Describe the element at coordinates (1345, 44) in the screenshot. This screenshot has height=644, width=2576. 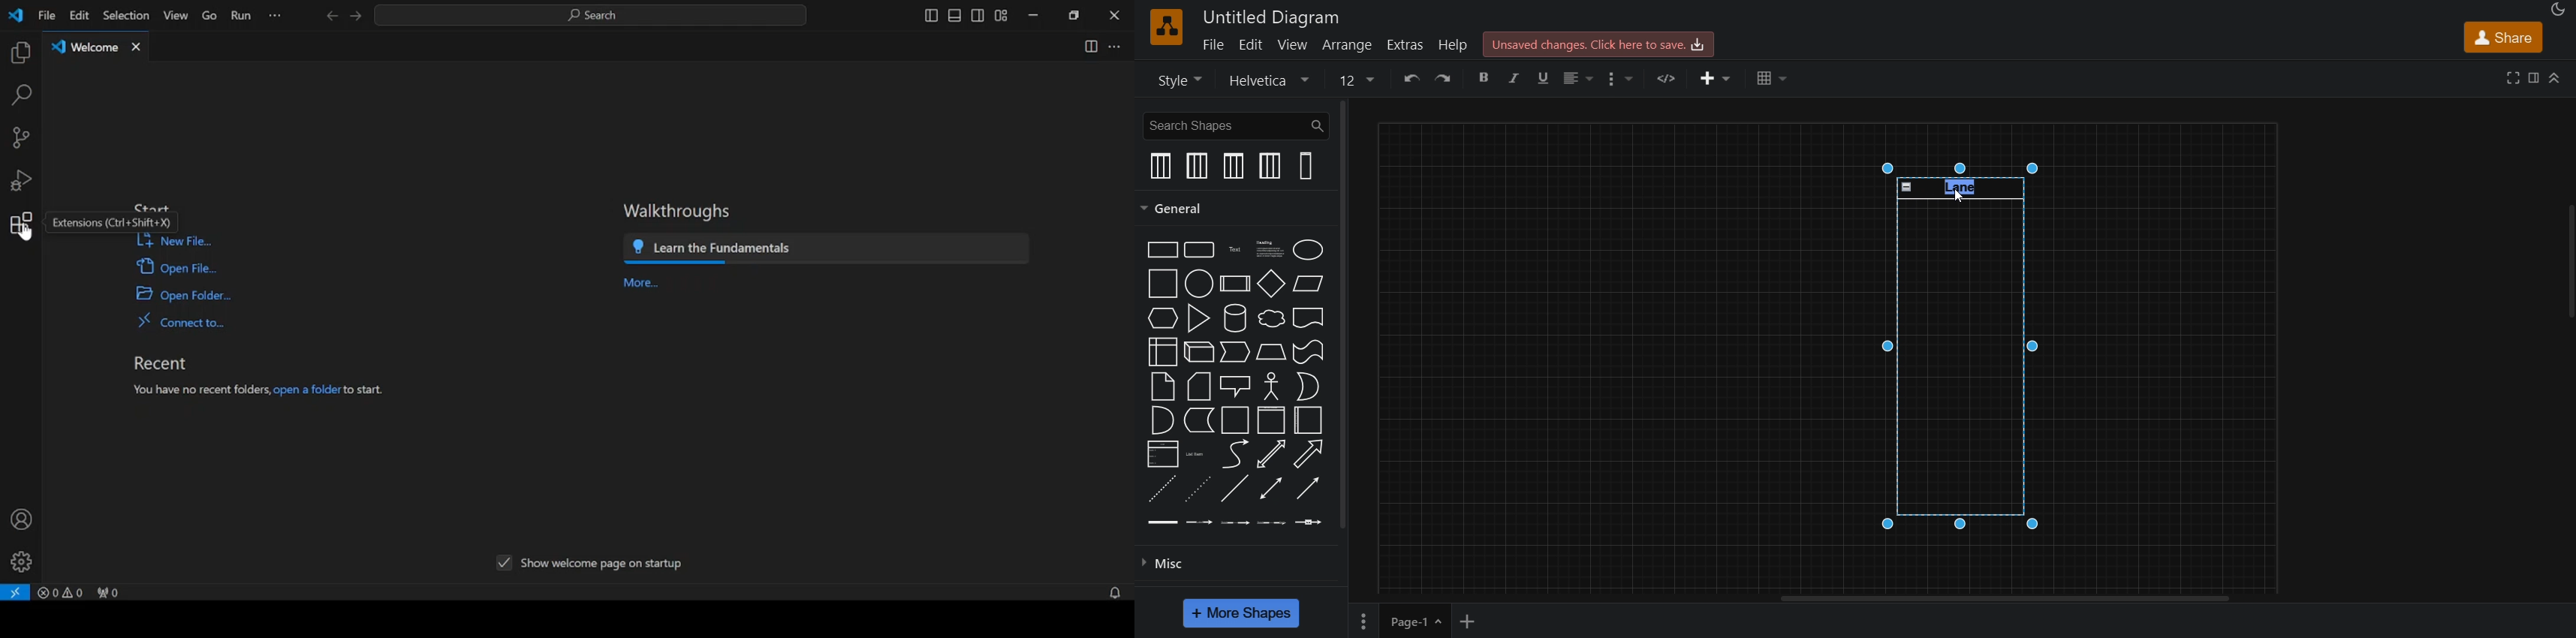
I see `arrange` at that location.